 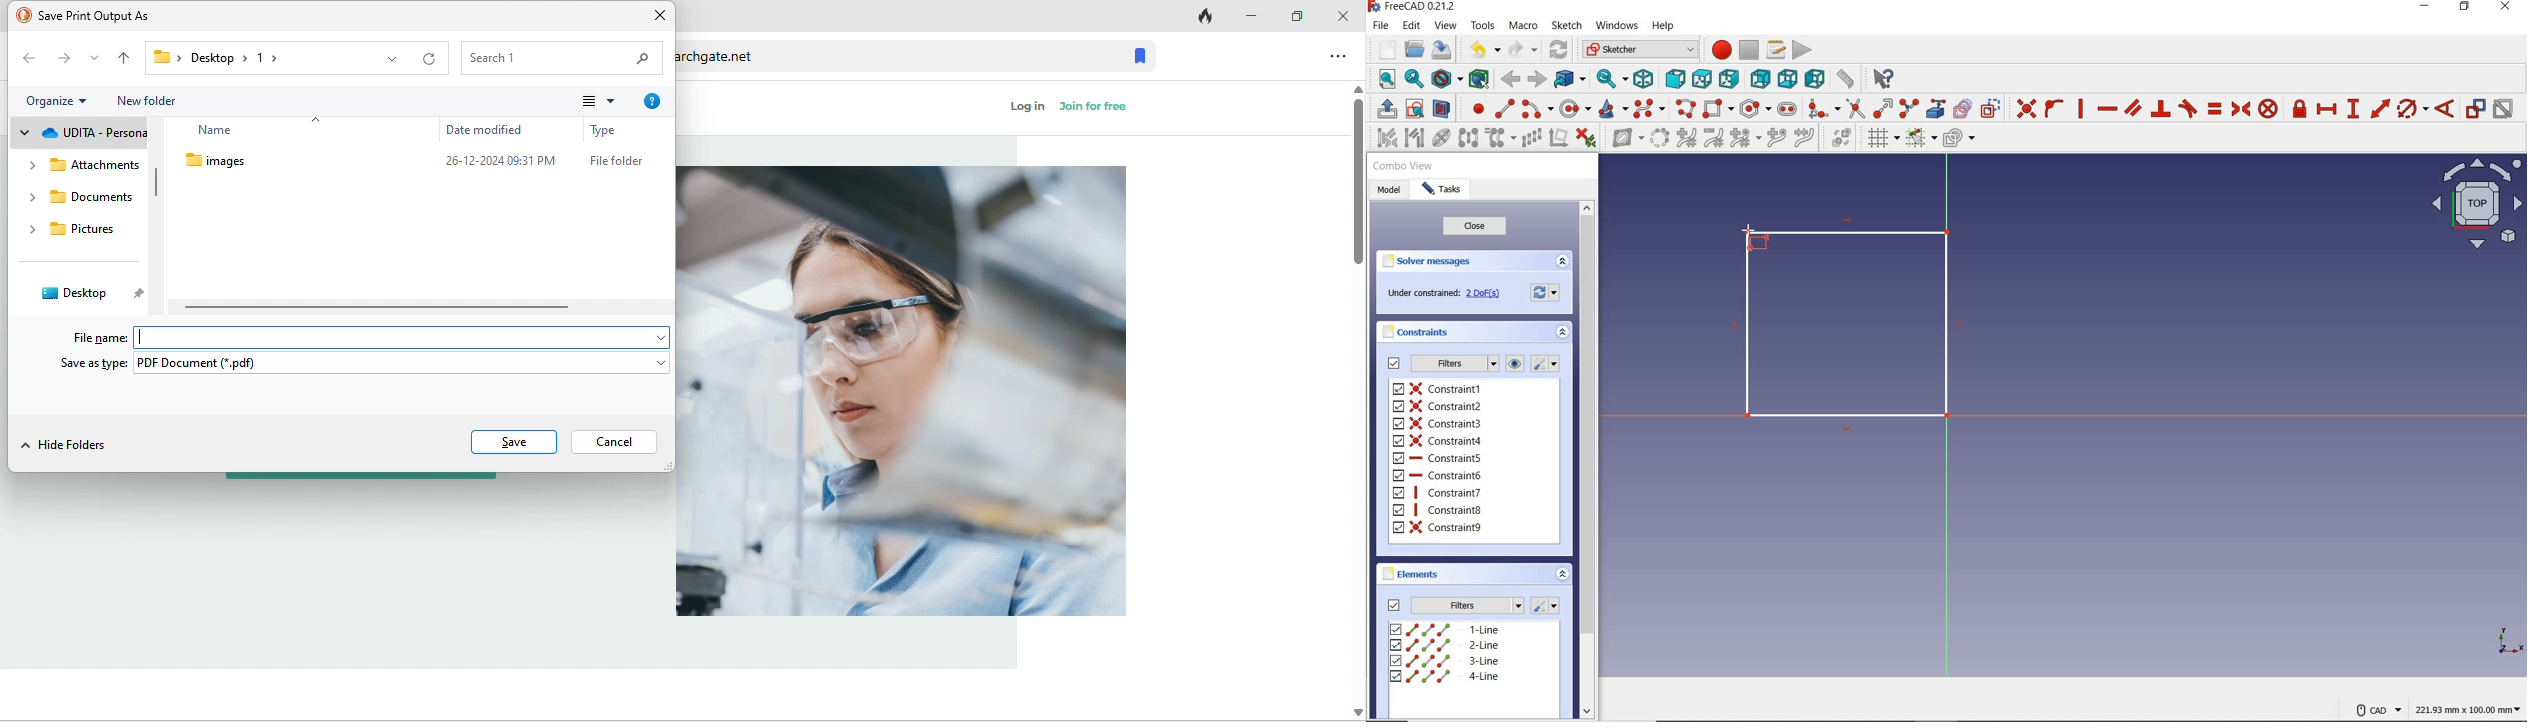 What do you see at coordinates (1640, 50) in the screenshot?
I see `switch between workbenches` at bounding box center [1640, 50].